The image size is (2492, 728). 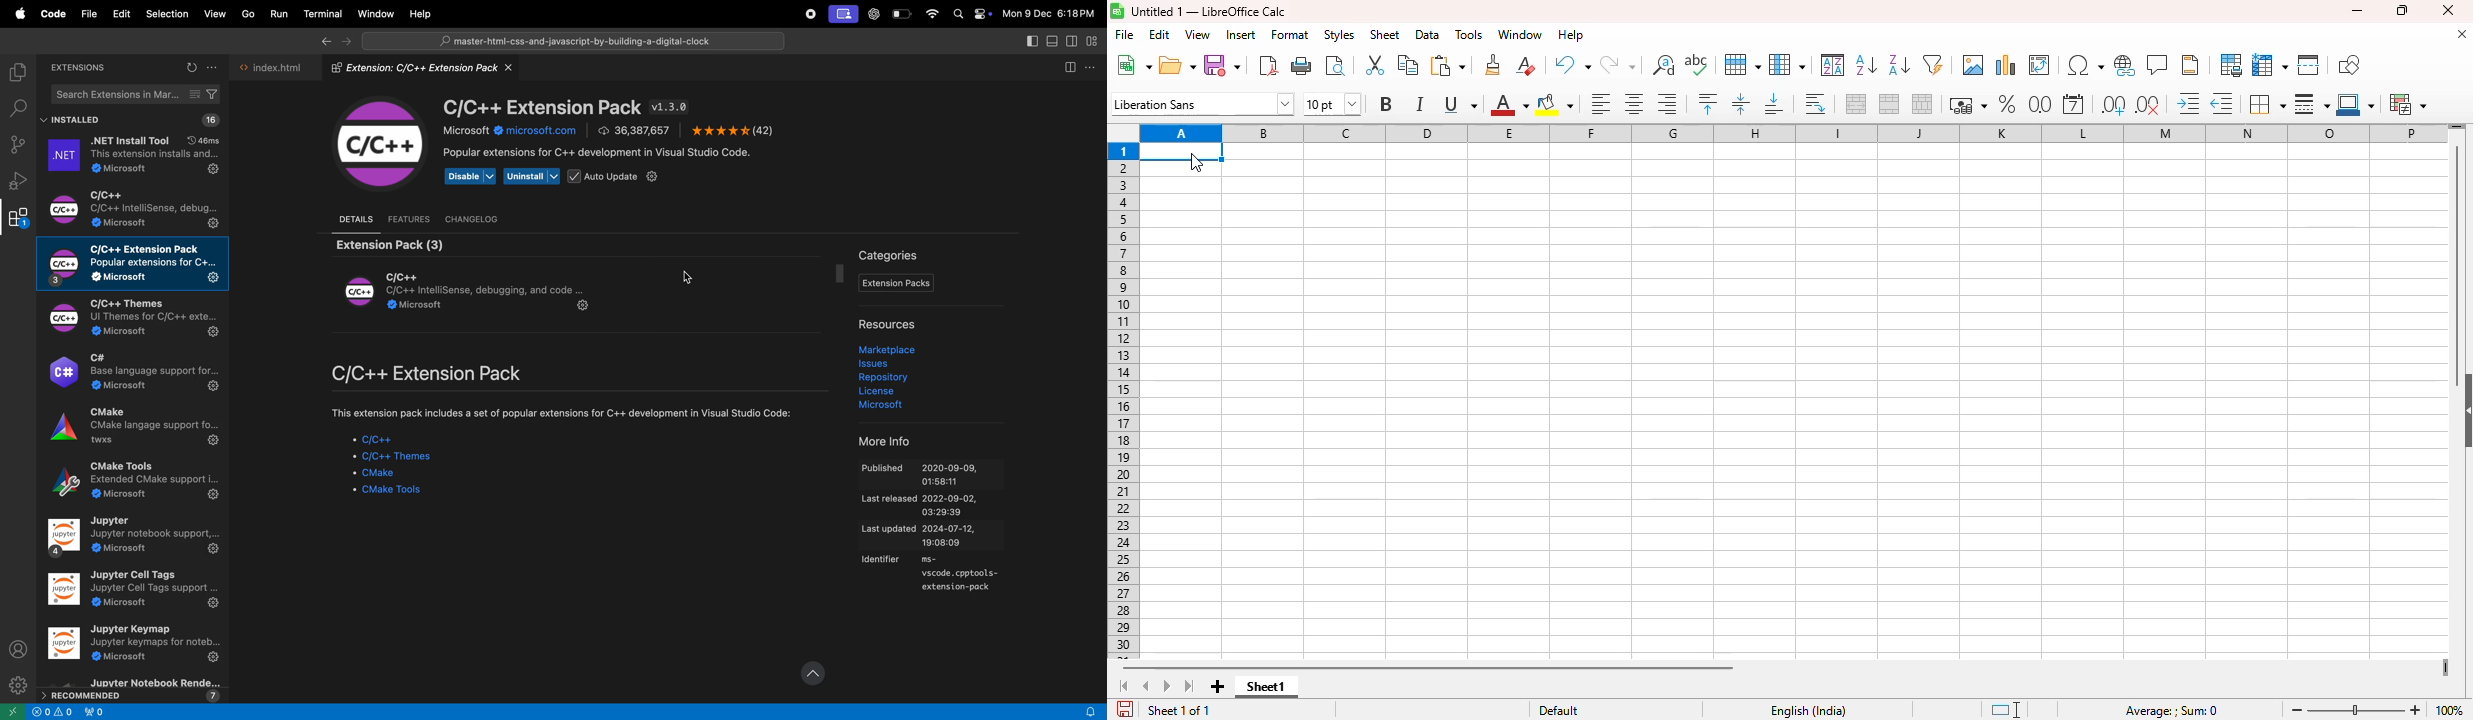 What do you see at coordinates (1385, 103) in the screenshot?
I see `bold` at bounding box center [1385, 103].